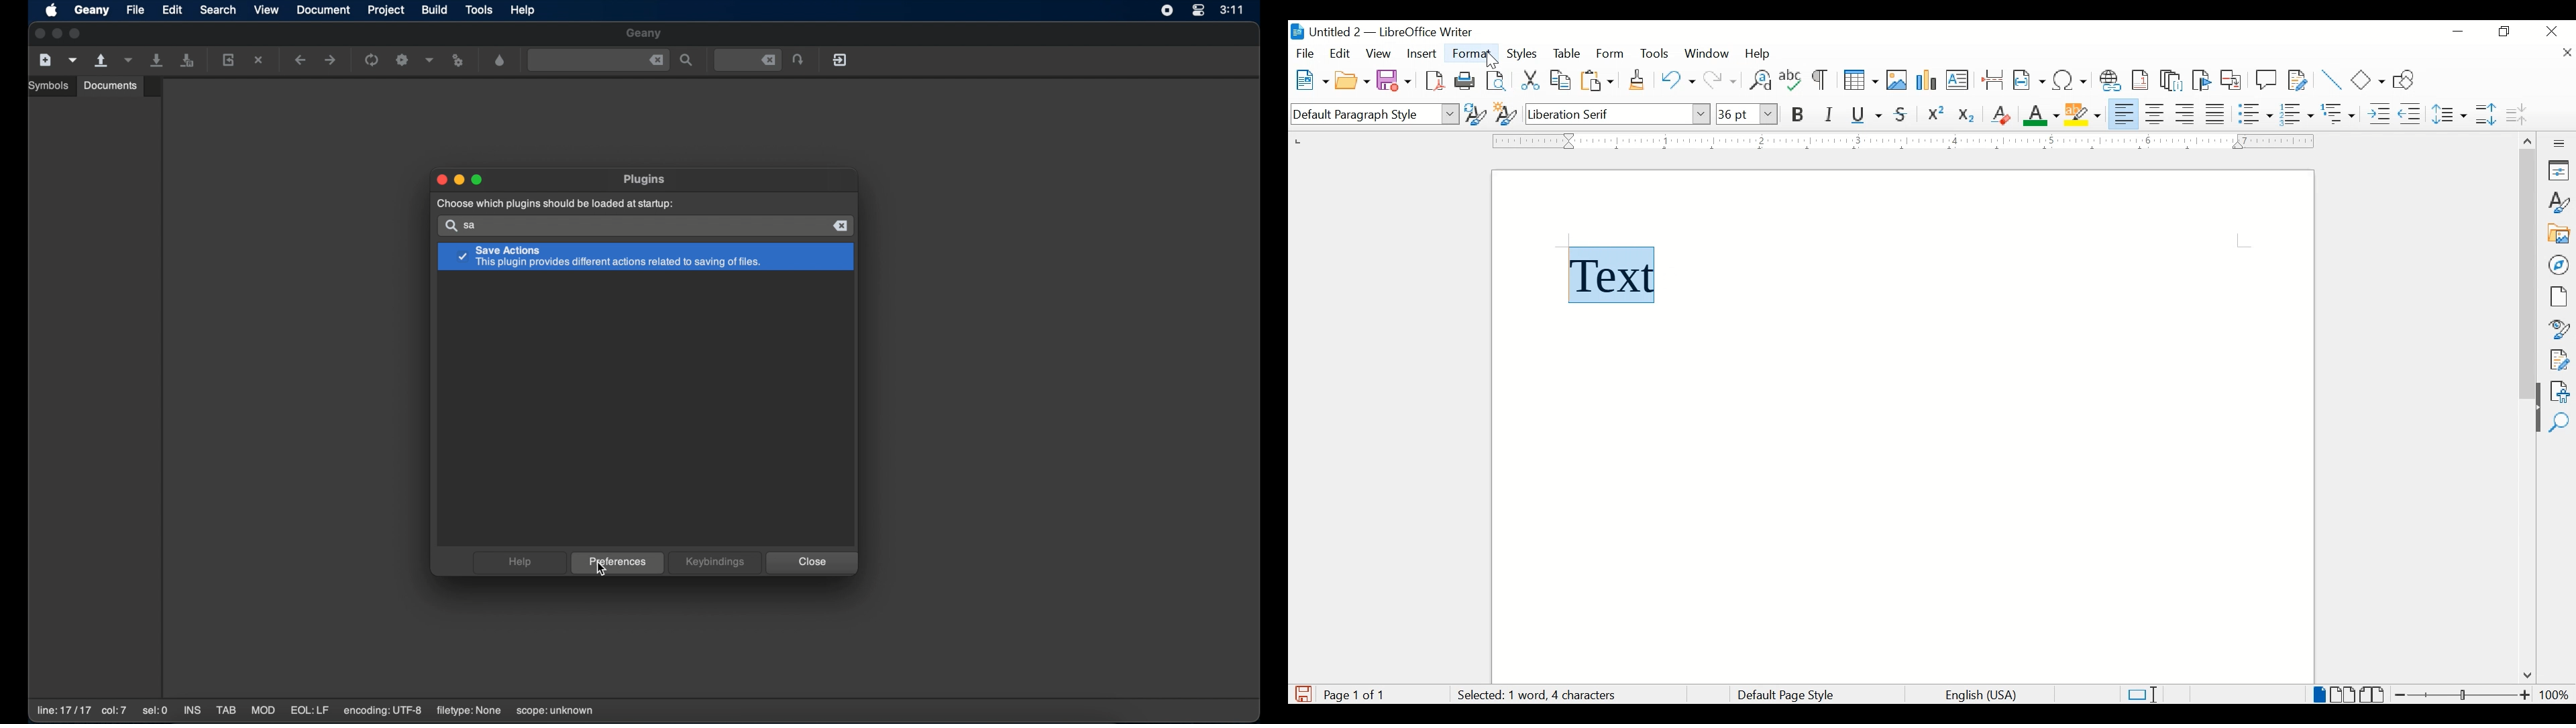 Image resolution: width=2576 pixels, height=728 pixels. I want to click on co:7, so click(113, 711).